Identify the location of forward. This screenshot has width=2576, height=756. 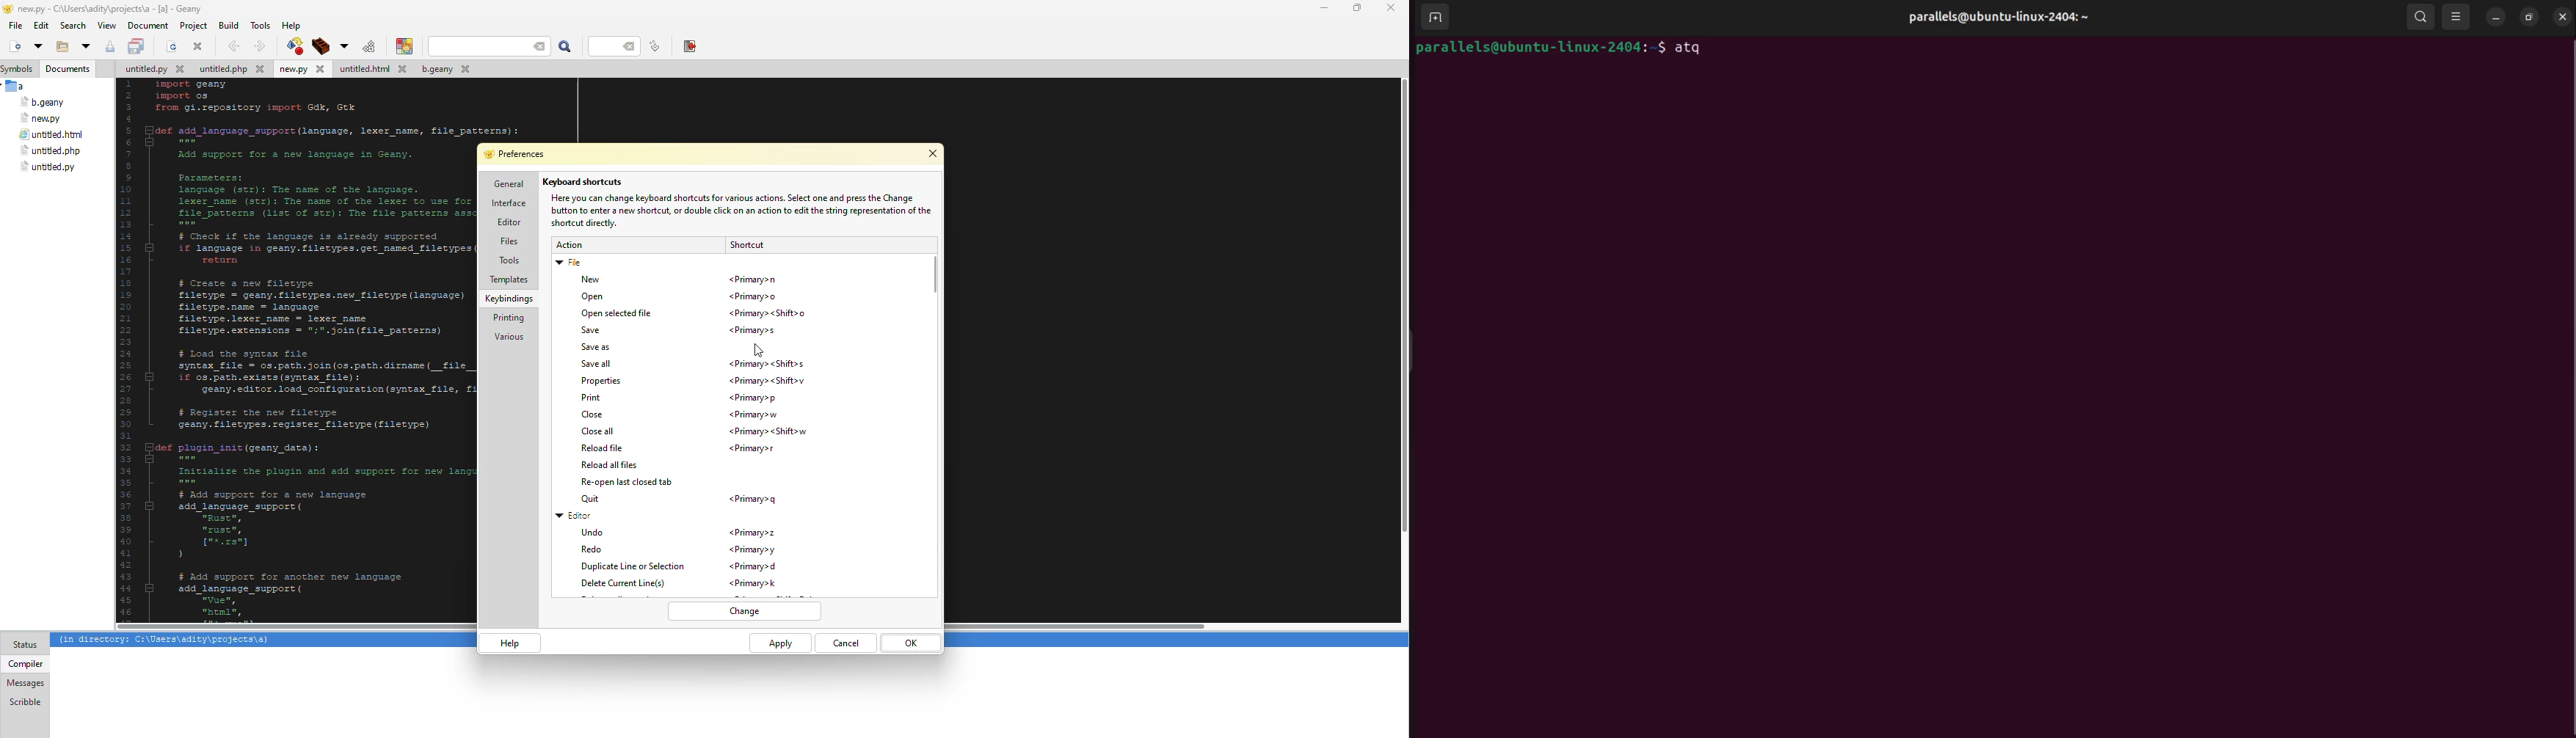
(258, 46).